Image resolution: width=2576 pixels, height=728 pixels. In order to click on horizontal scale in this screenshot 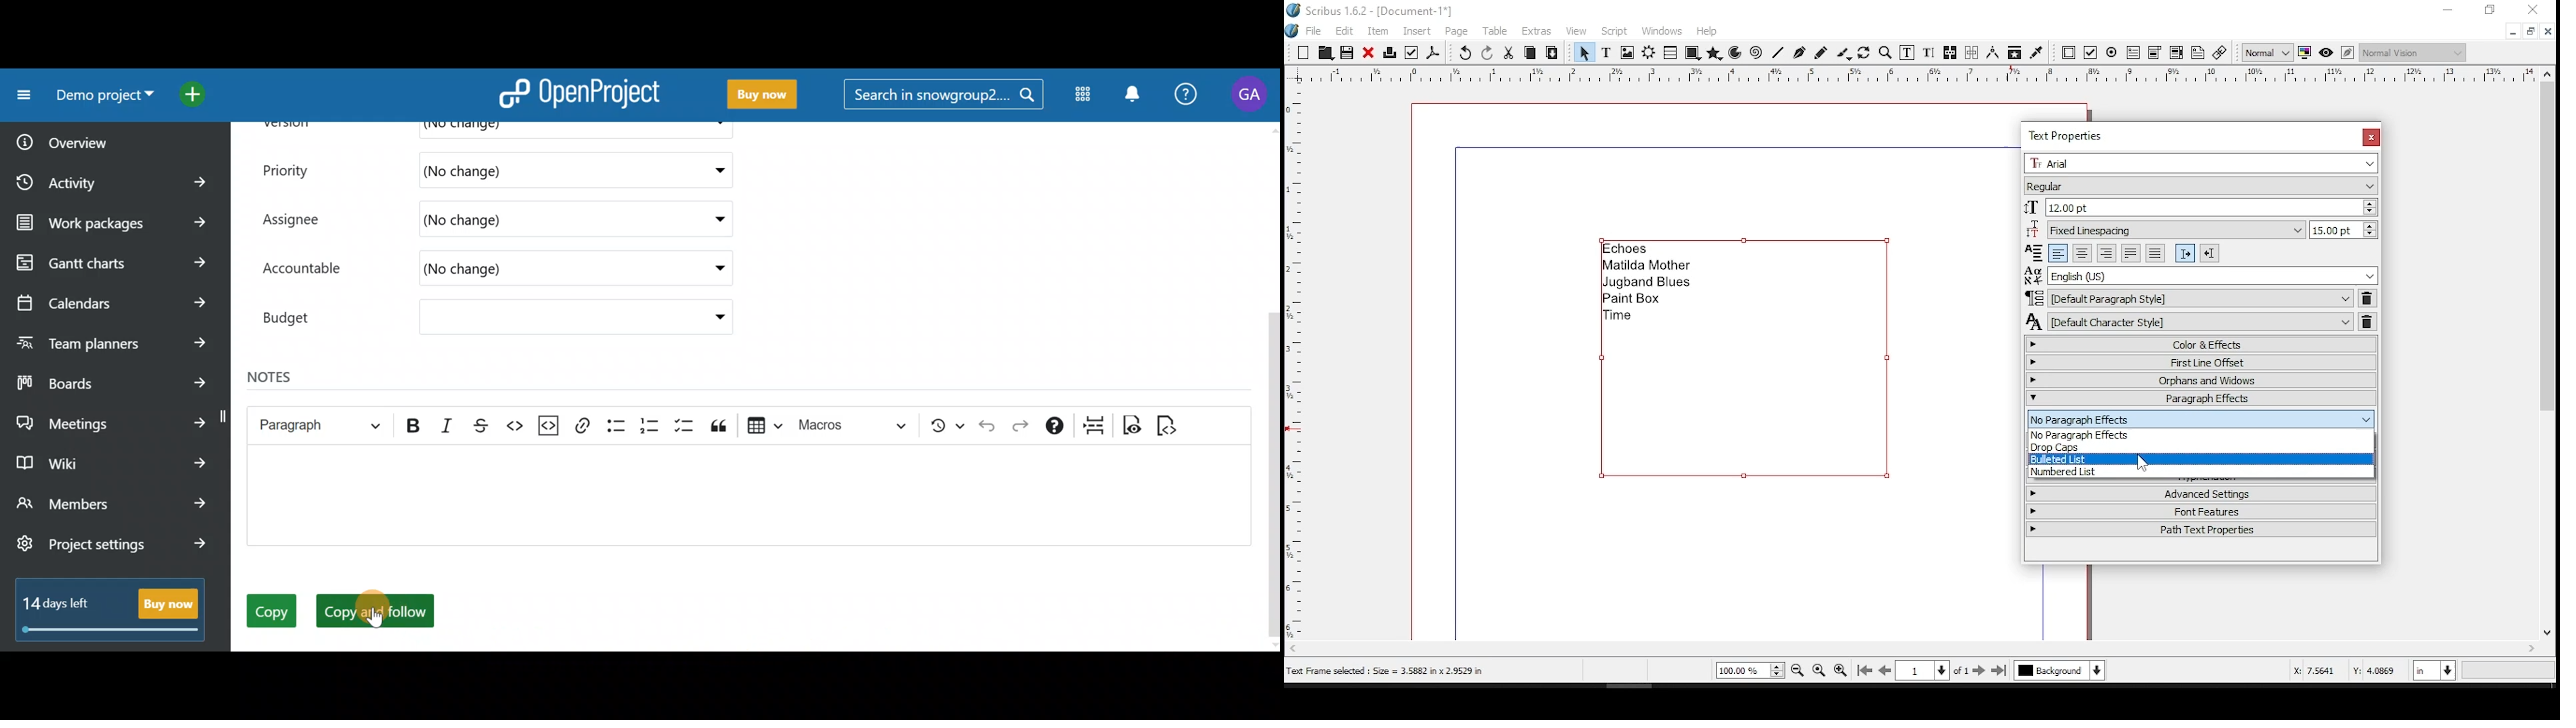, I will do `click(1930, 73)`.